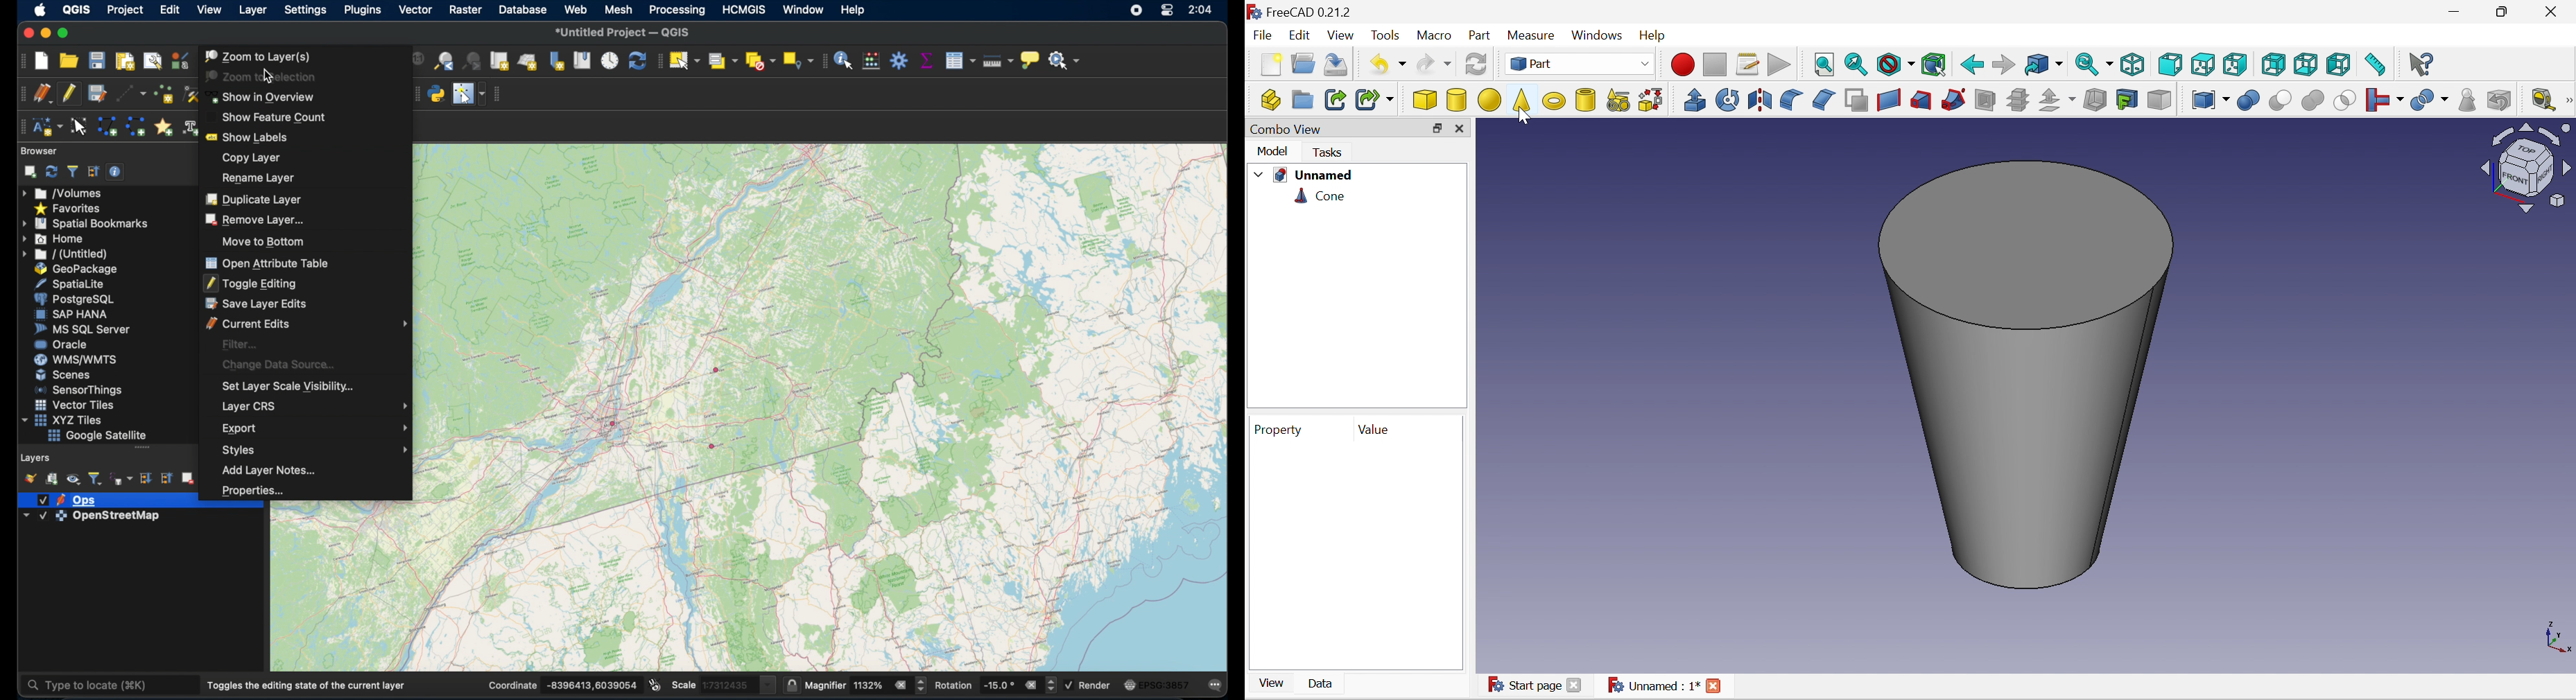 The width and height of the screenshot is (2576, 700). Describe the element at coordinates (1320, 196) in the screenshot. I see `Cone` at that location.